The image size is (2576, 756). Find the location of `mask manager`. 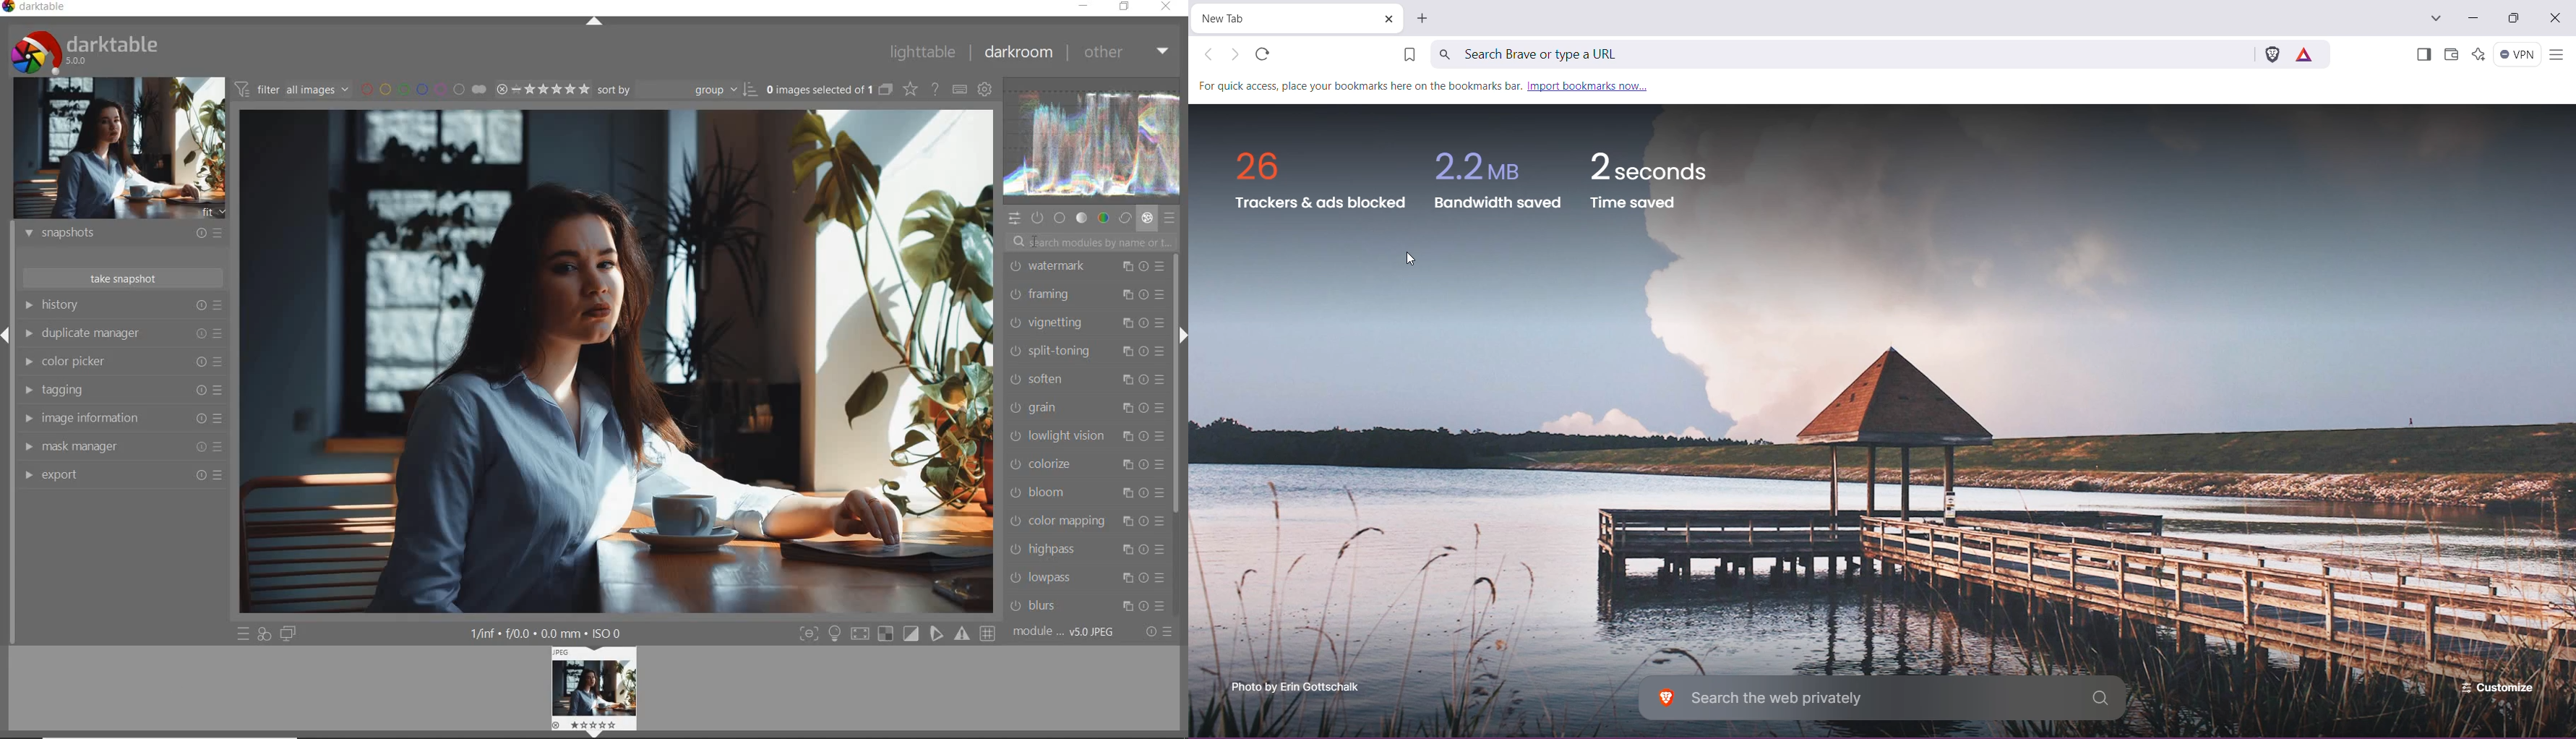

mask manager is located at coordinates (120, 445).